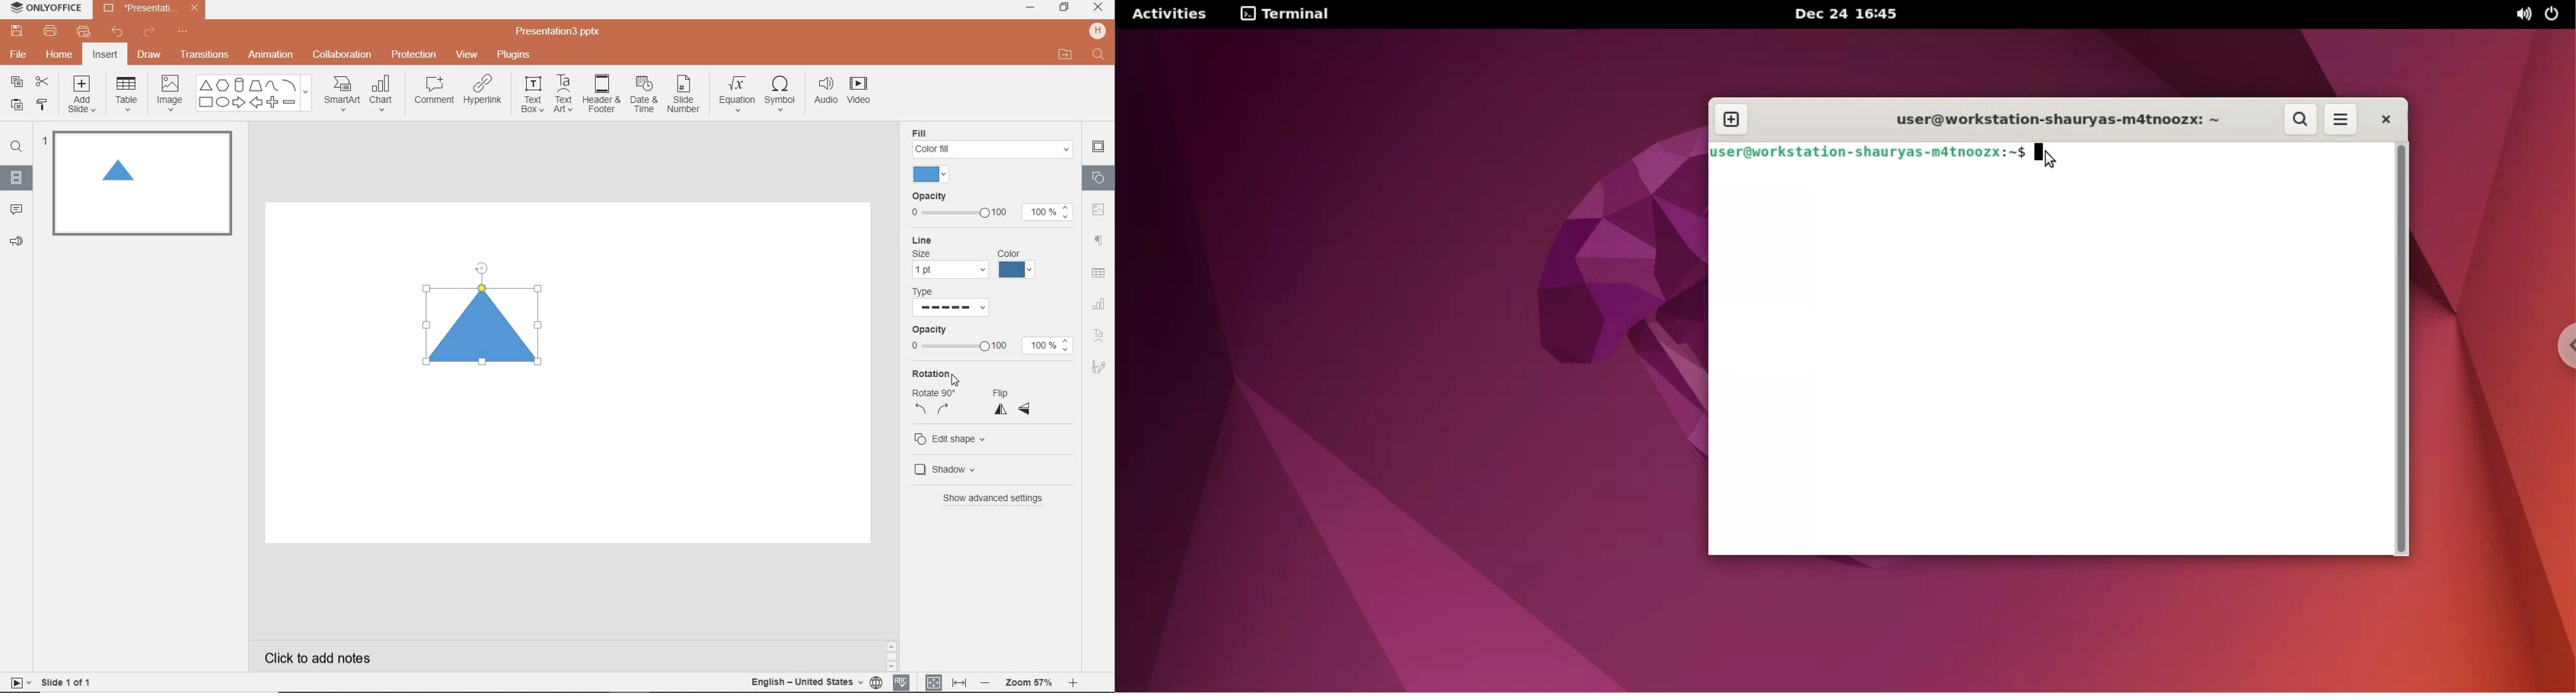 The image size is (2576, 700). Describe the element at coordinates (782, 91) in the screenshot. I see `SYMBOL` at that location.